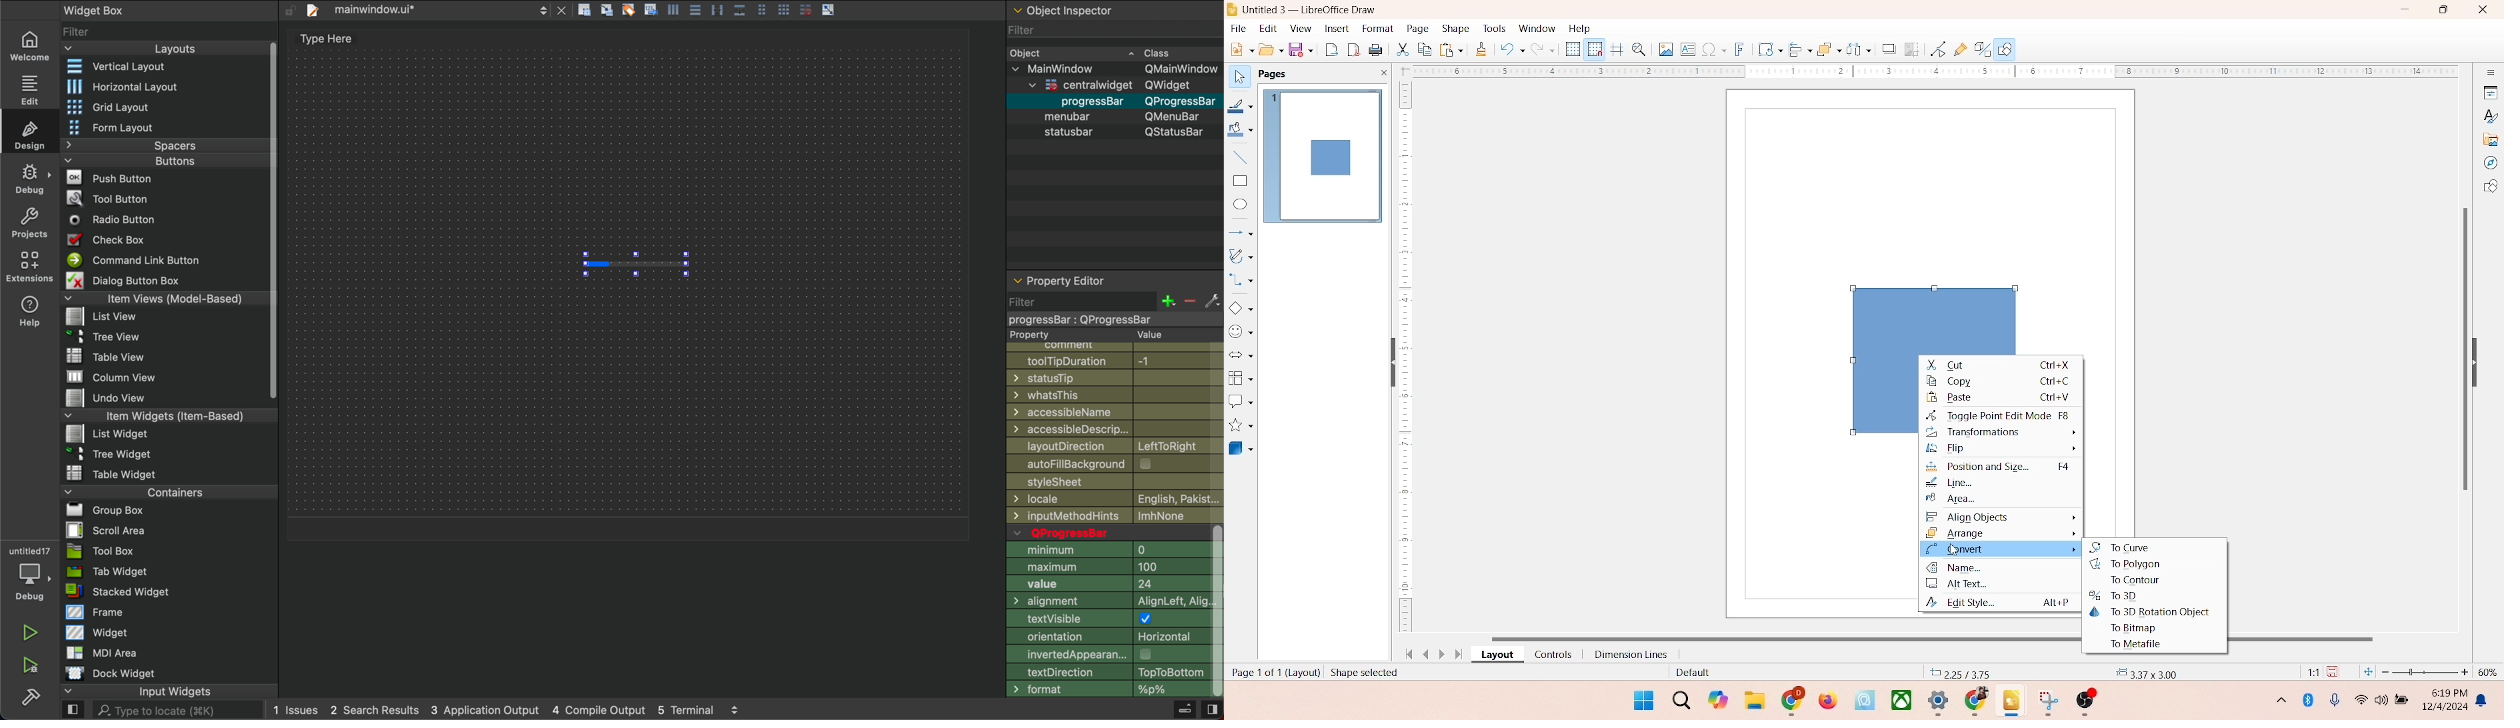 The height and width of the screenshot is (728, 2520). Describe the element at coordinates (1460, 655) in the screenshot. I see `last page` at that location.